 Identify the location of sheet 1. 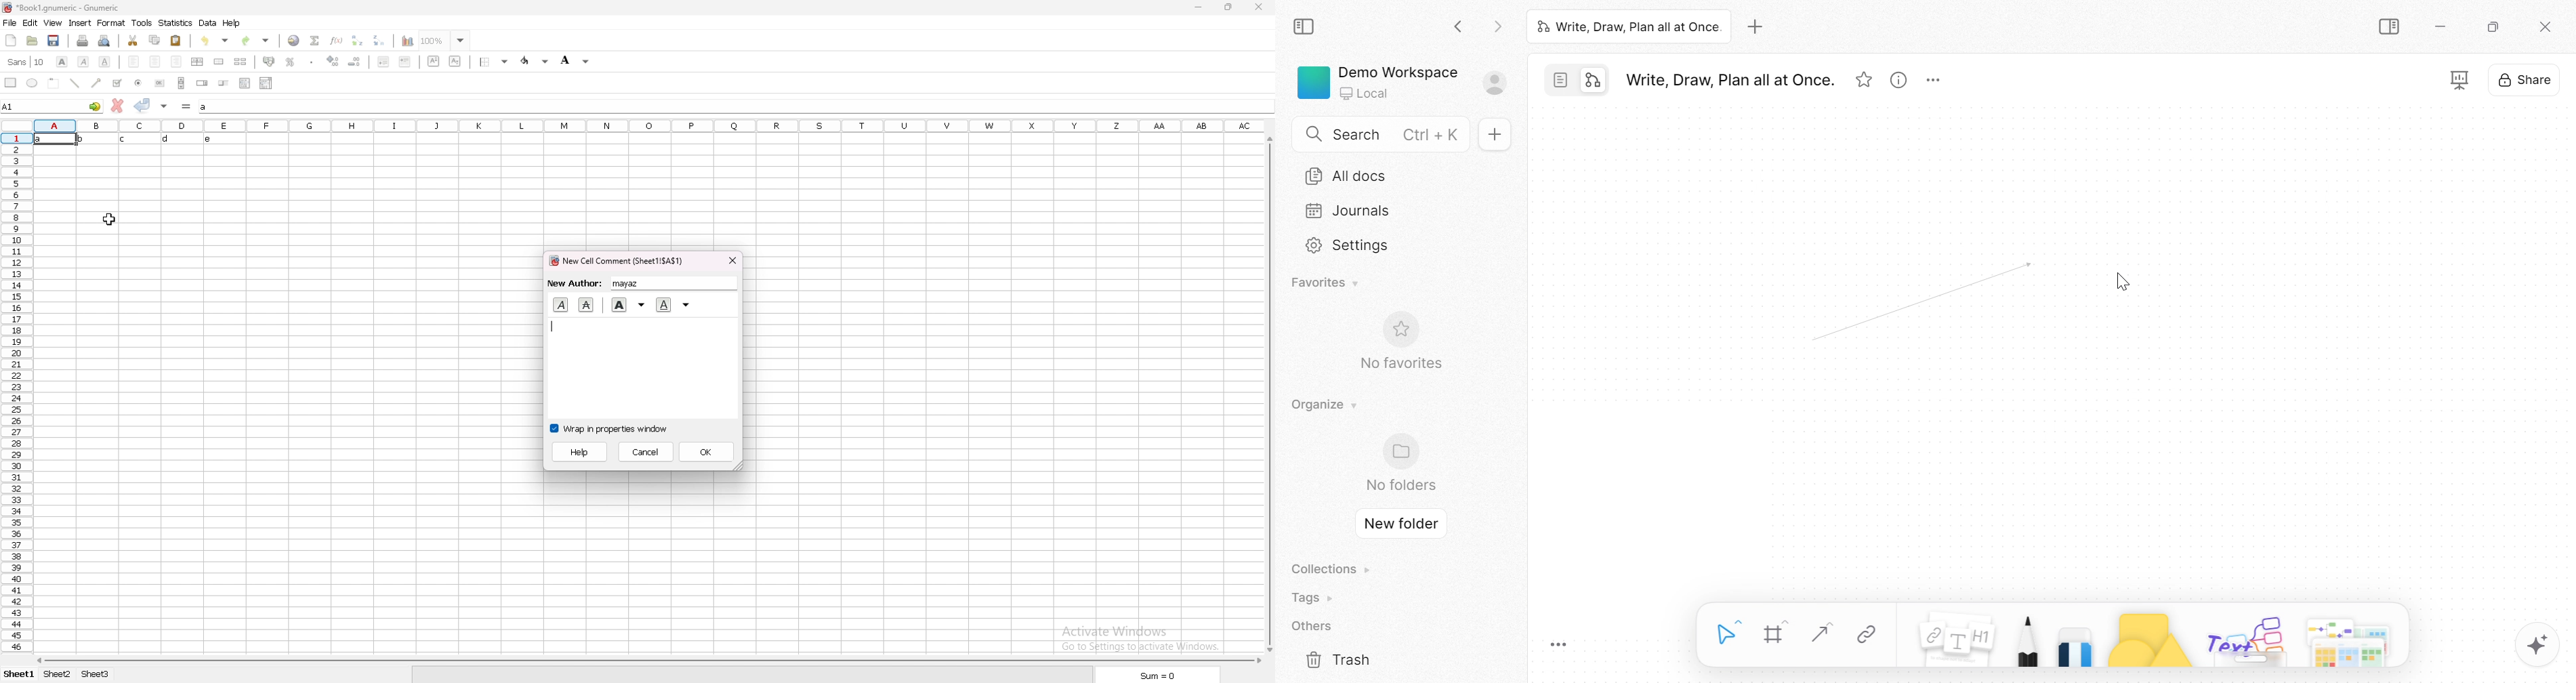
(19, 674).